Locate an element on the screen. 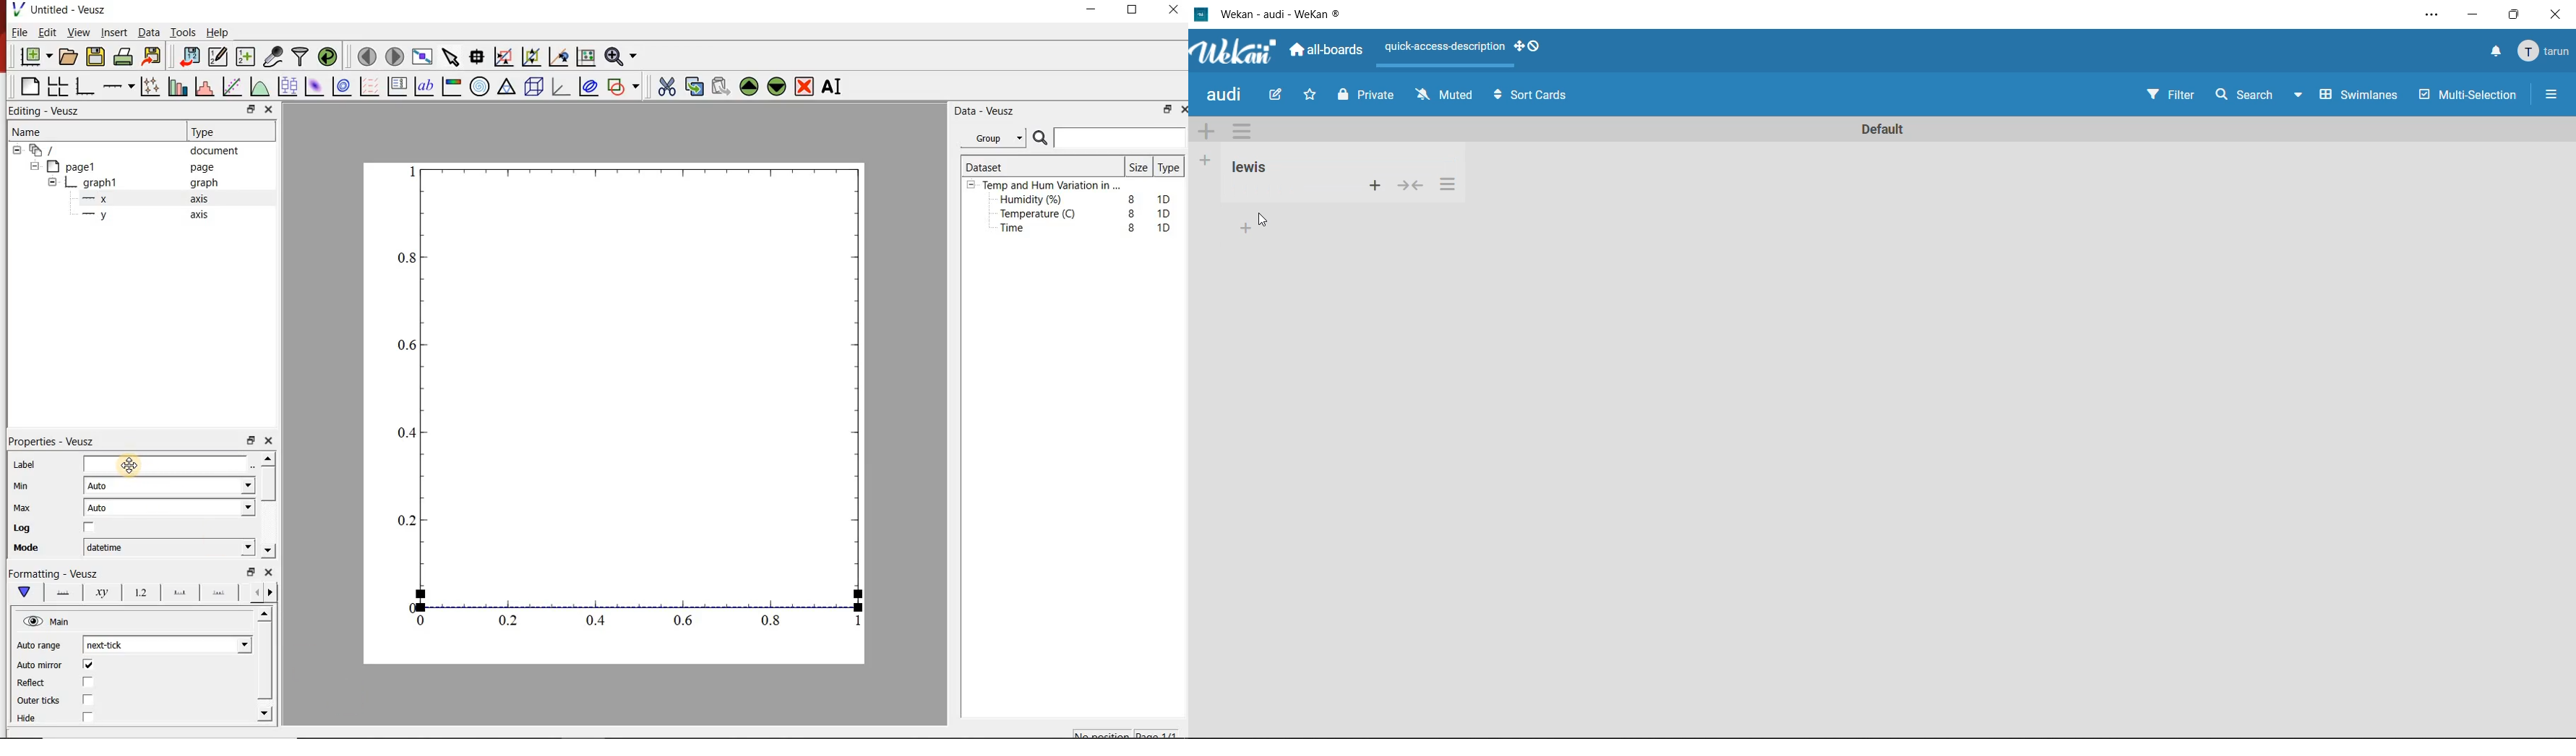 The image size is (2576, 756). close is located at coordinates (2560, 14).